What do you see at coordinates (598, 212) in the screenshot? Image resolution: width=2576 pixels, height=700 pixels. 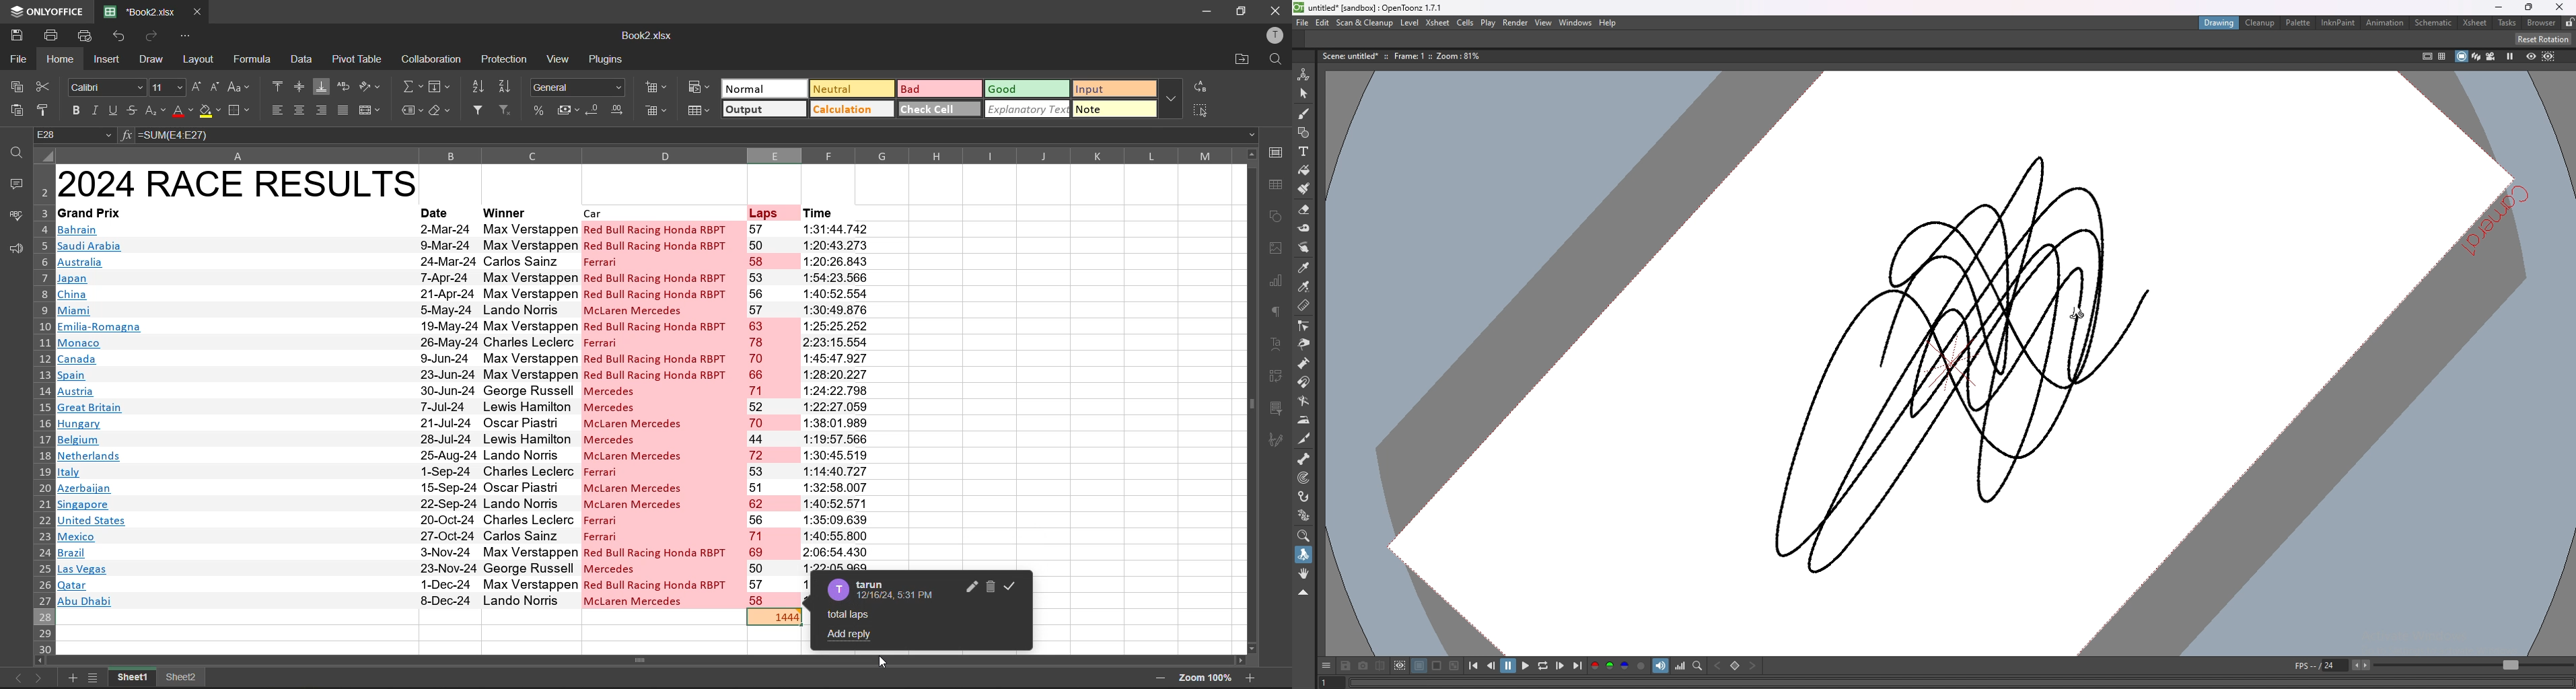 I see `car` at bounding box center [598, 212].